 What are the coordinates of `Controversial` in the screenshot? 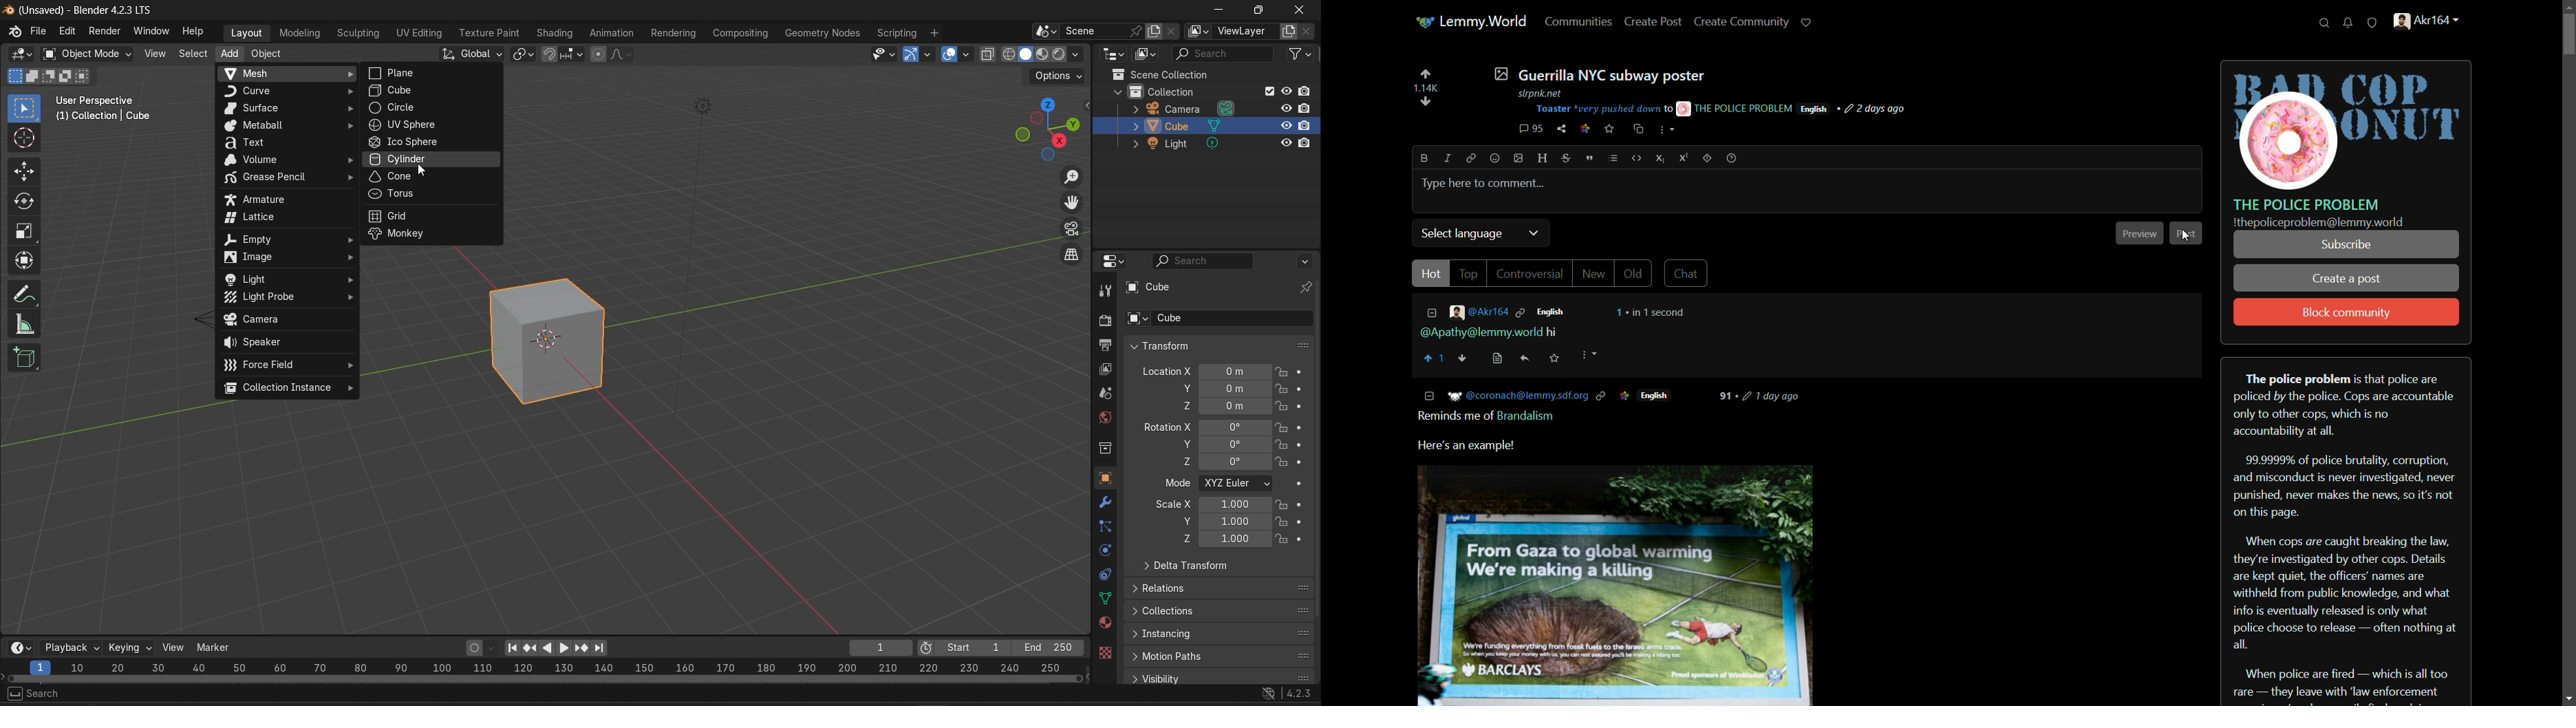 It's located at (1531, 274).